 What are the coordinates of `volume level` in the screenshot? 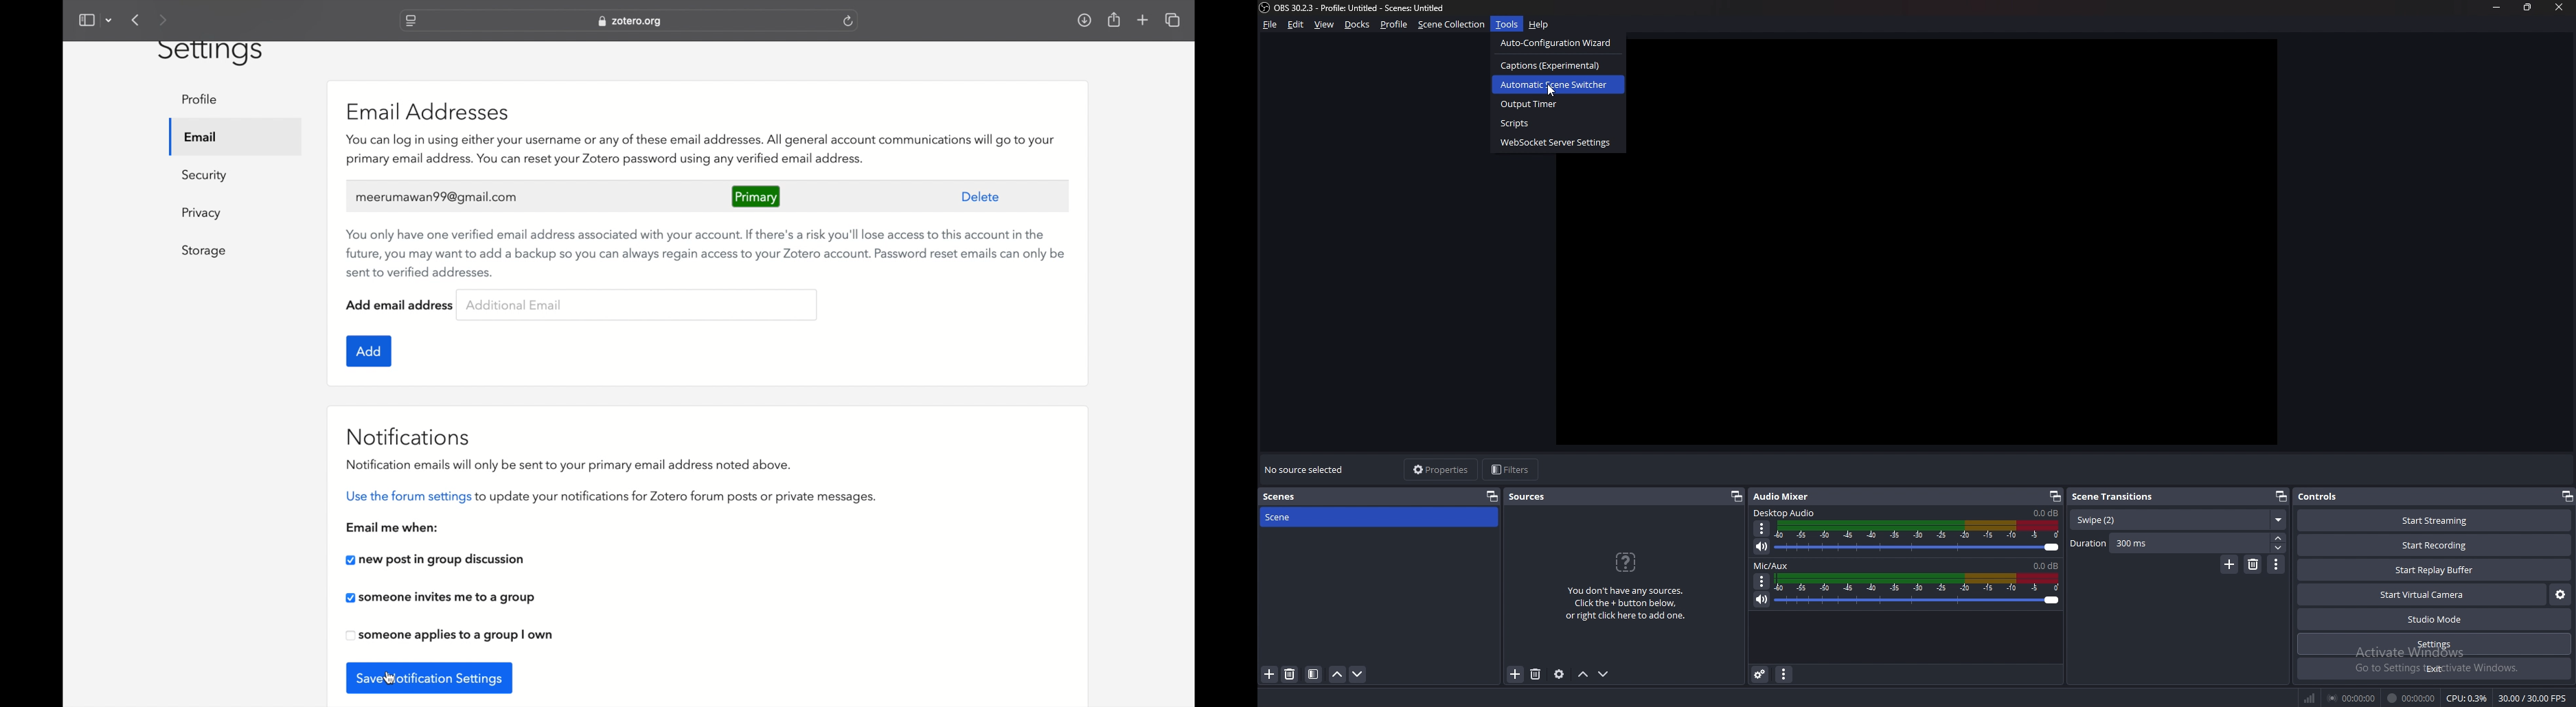 It's located at (2046, 513).